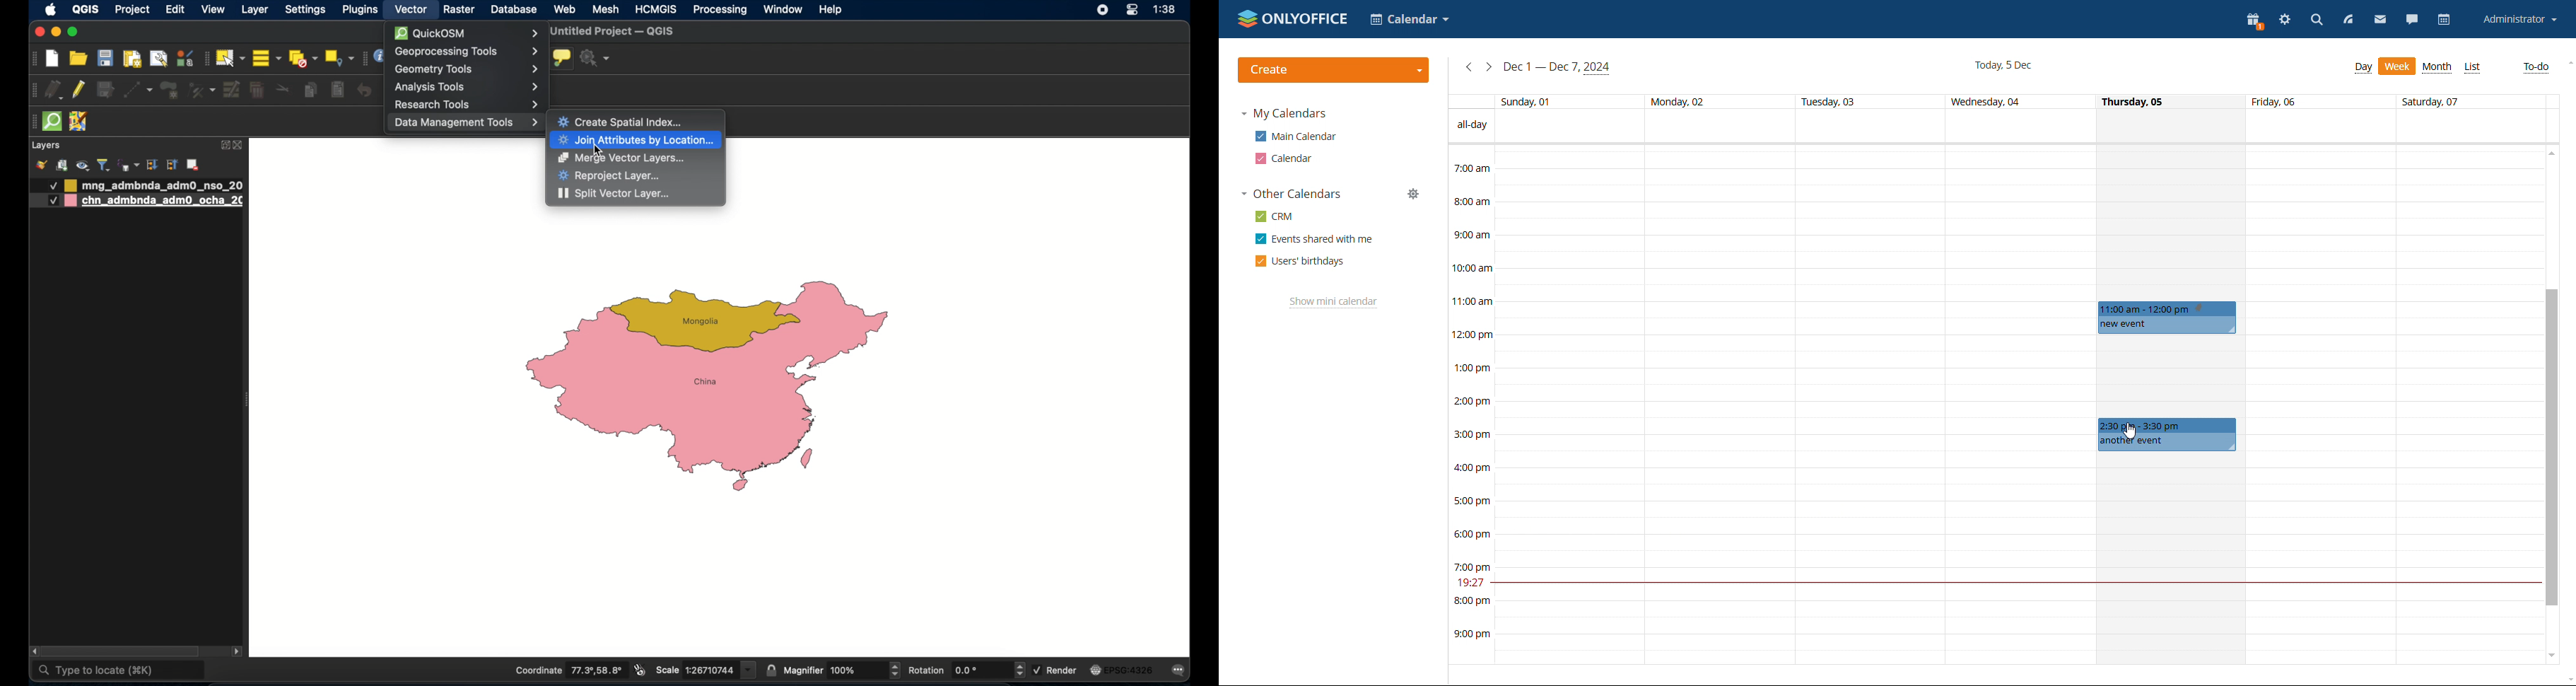 Image resolution: width=2576 pixels, height=700 pixels. I want to click on toggle mouse extents and display position, so click(639, 670).